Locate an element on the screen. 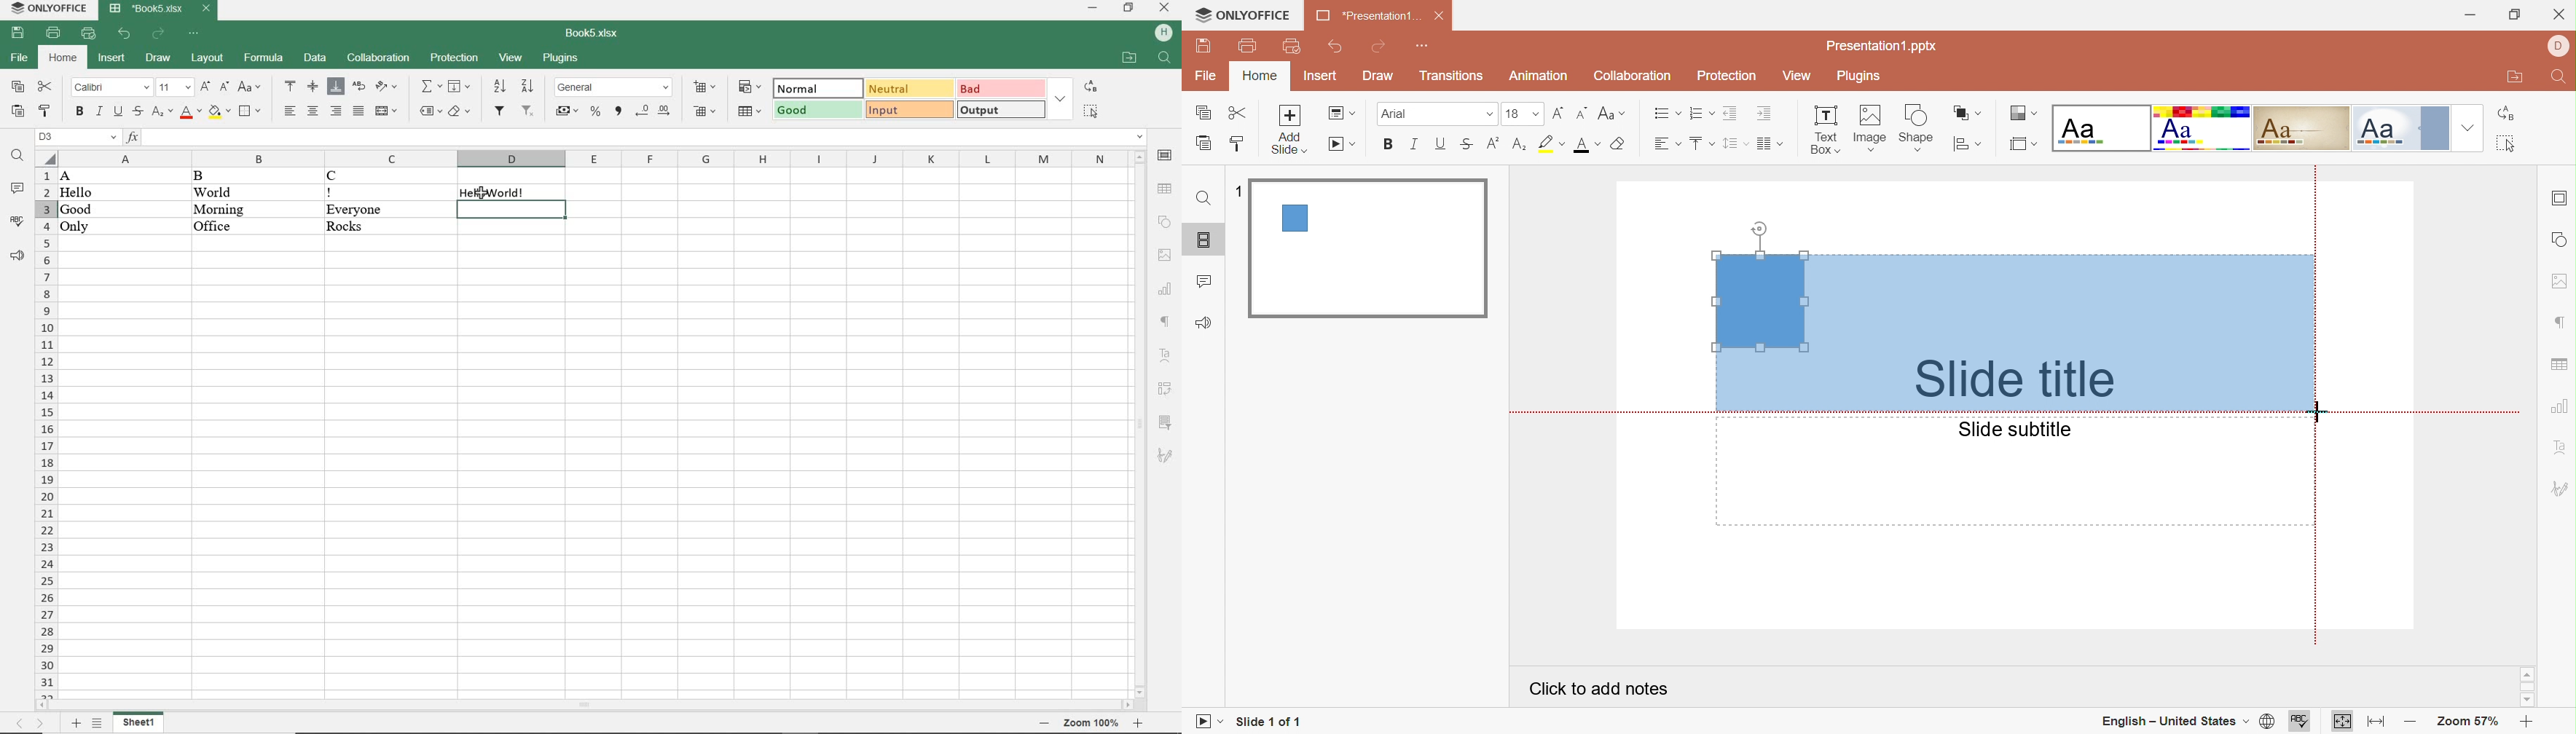 The width and height of the screenshot is (2576, 756). PLUGINS is located at coordinates (560, 59).